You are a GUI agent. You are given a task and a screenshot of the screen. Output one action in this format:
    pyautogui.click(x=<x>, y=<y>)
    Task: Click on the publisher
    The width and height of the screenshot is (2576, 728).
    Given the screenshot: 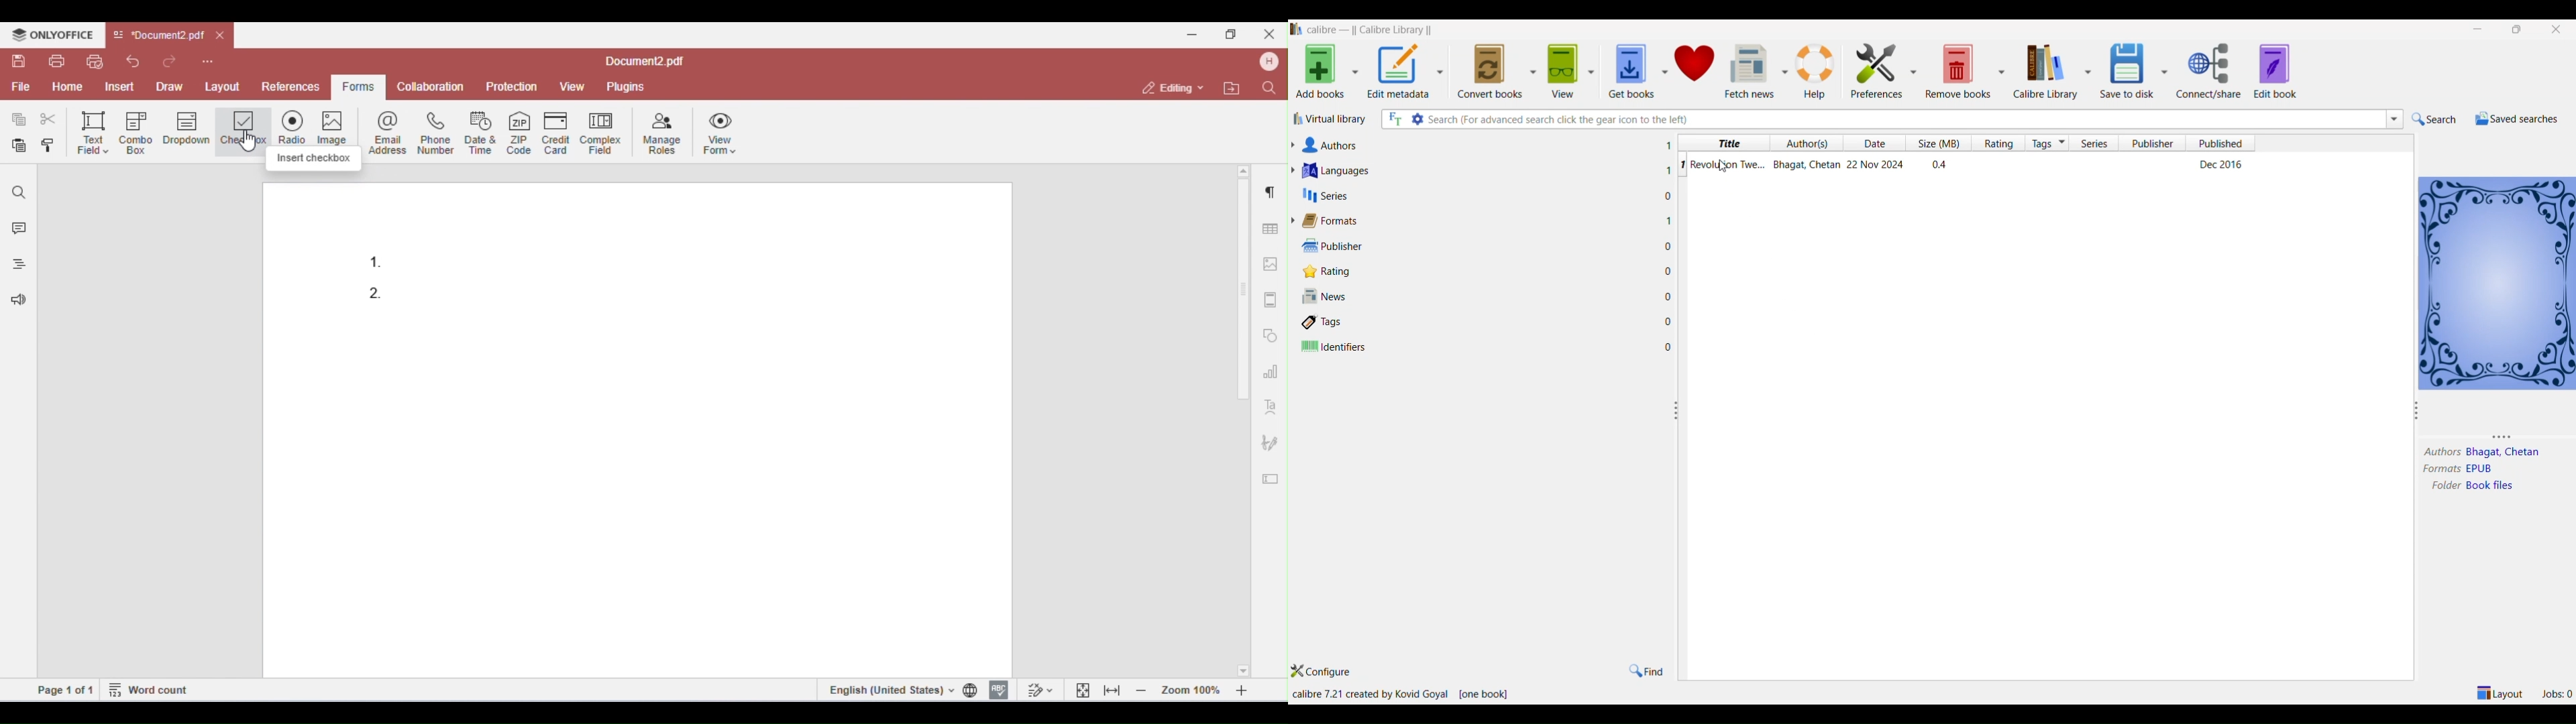 What is the action you would take?
    pyautogui.click(x=2154, y=143)
    